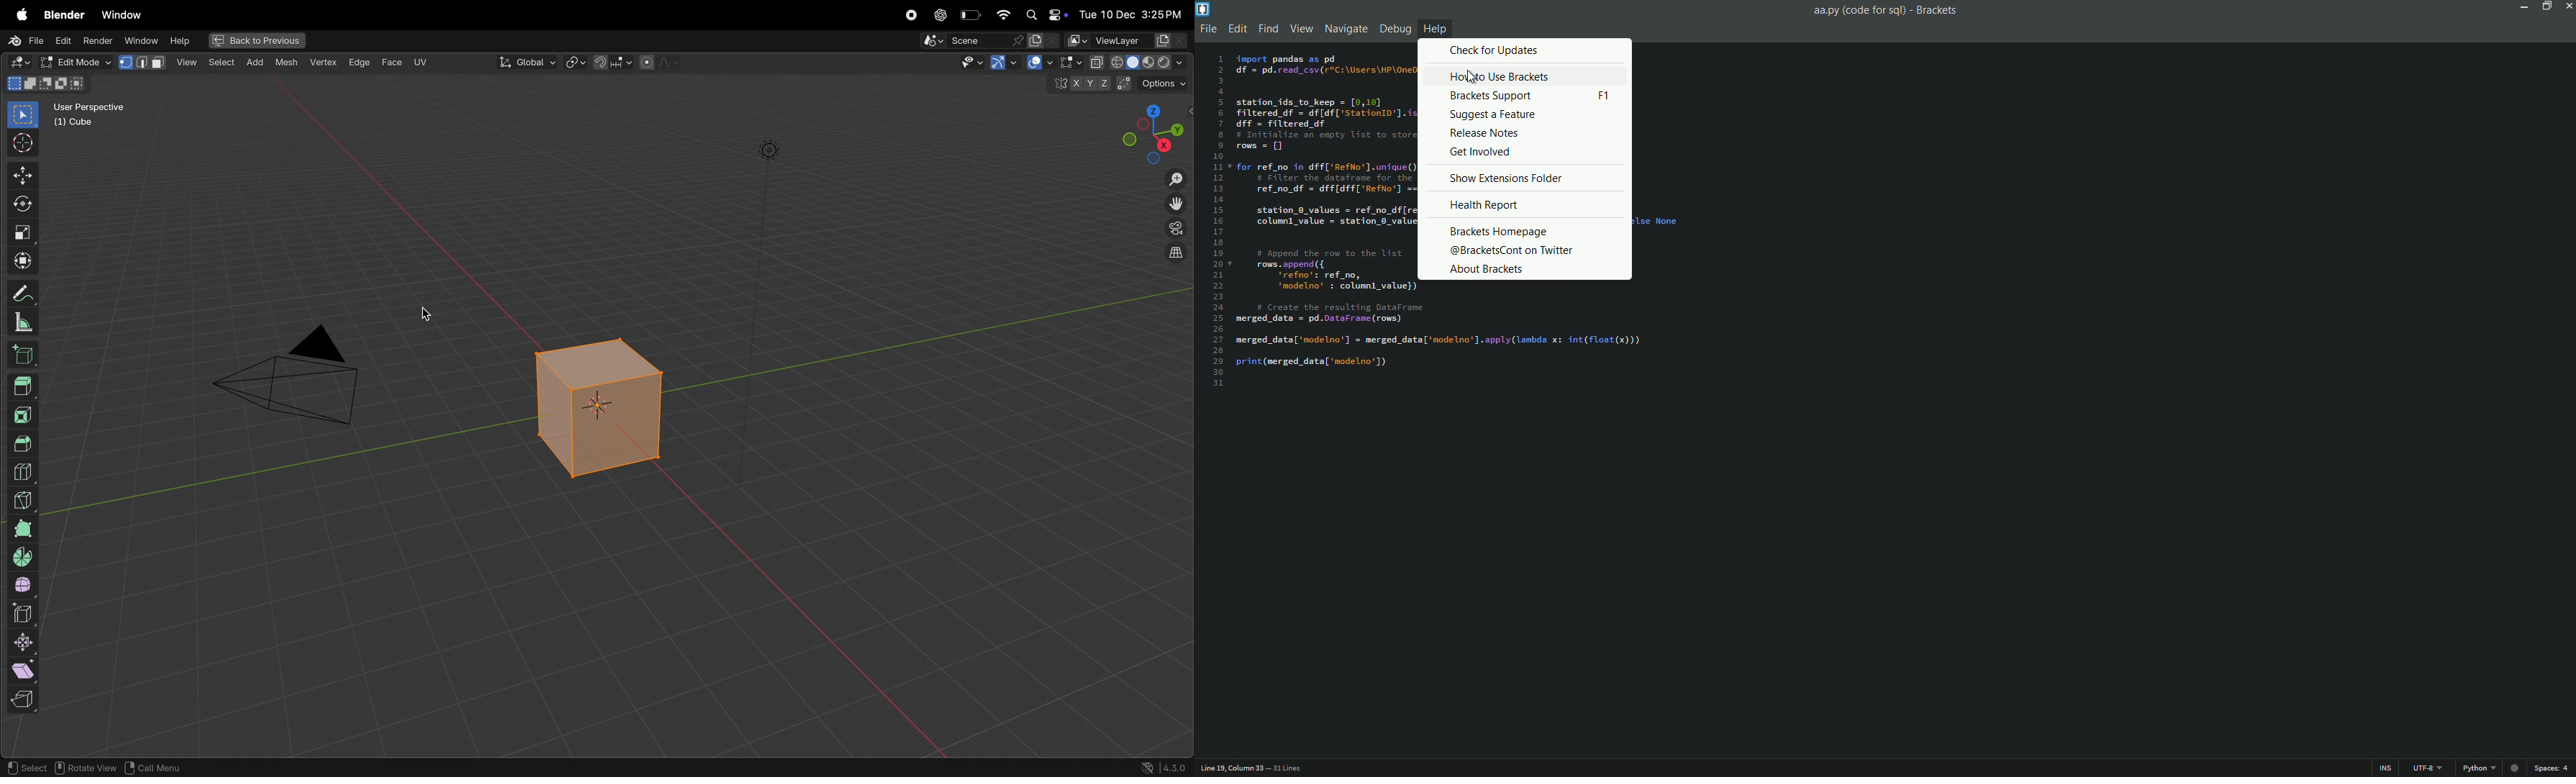 This screenshot has height=784, width=2576. Describe the element at coordinates (1173, 255) in the screenshot. I see `orthographic view` at that location.